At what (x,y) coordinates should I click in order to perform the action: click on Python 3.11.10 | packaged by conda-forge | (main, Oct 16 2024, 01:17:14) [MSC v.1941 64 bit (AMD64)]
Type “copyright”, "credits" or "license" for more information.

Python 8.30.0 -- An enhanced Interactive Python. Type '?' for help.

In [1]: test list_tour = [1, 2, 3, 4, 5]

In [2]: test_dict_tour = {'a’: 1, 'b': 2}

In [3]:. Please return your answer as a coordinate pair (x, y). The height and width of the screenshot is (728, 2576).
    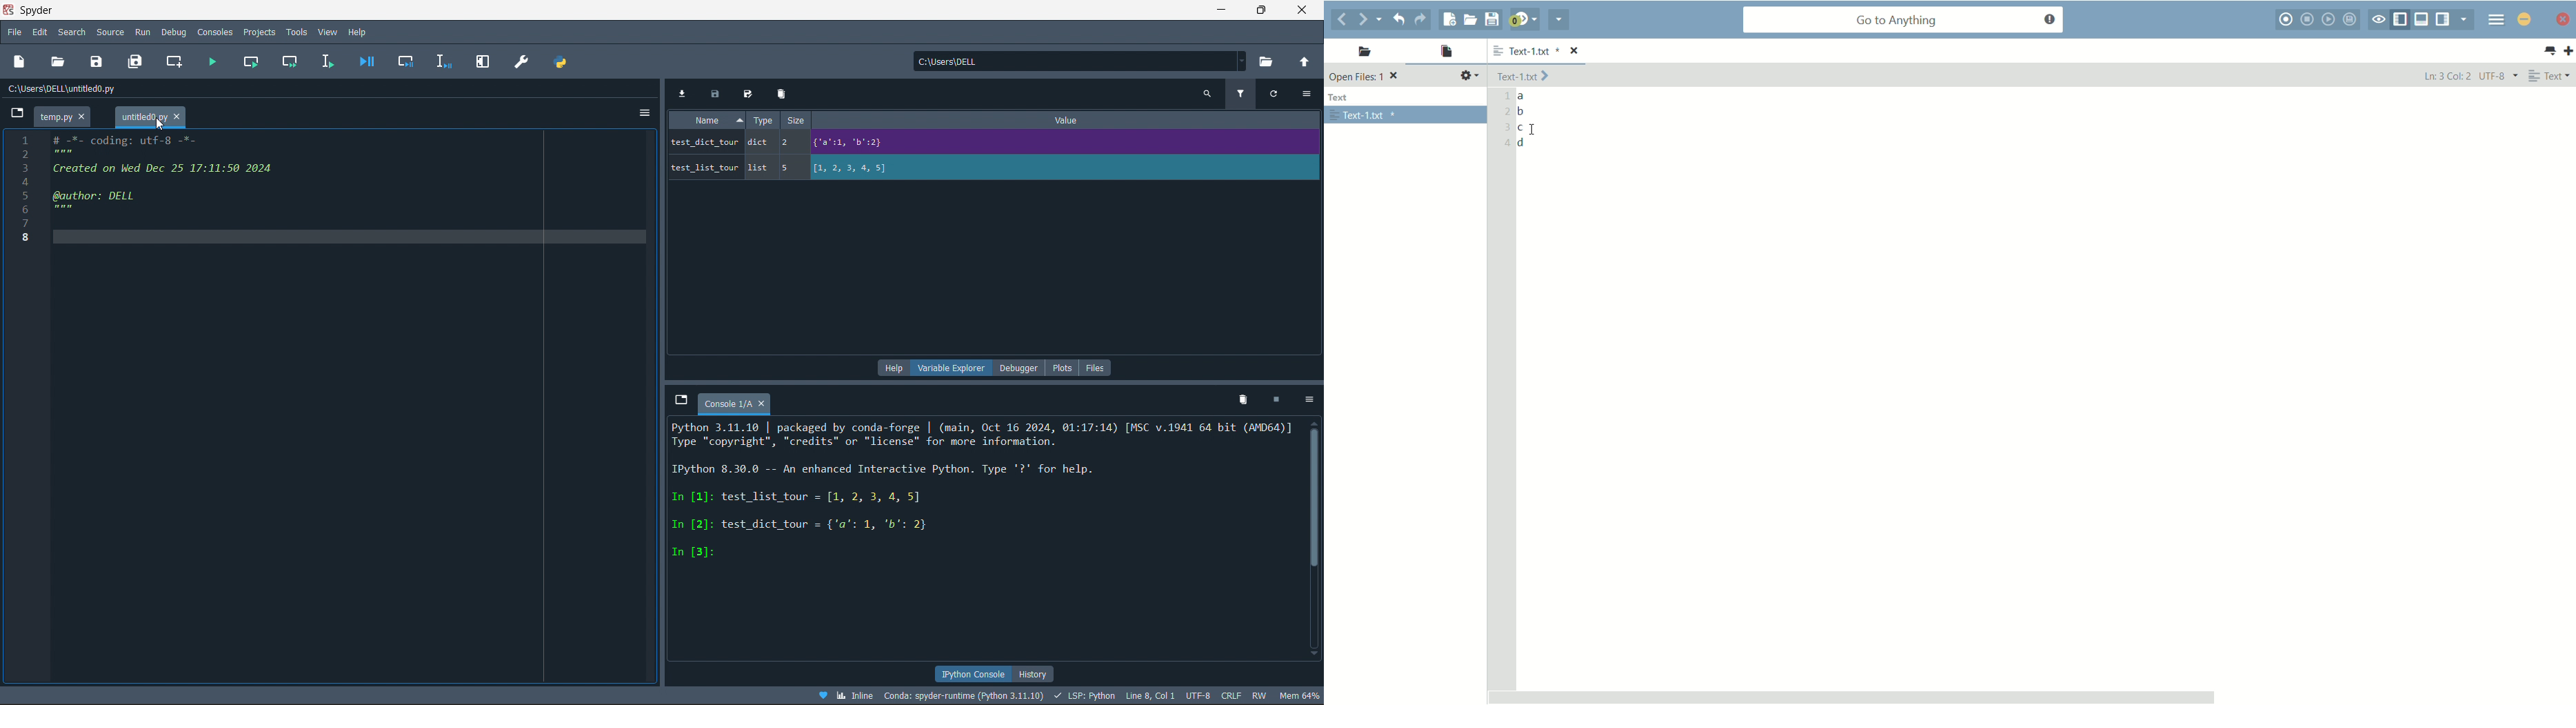
    Looking at the image, I should click on (980, 491).